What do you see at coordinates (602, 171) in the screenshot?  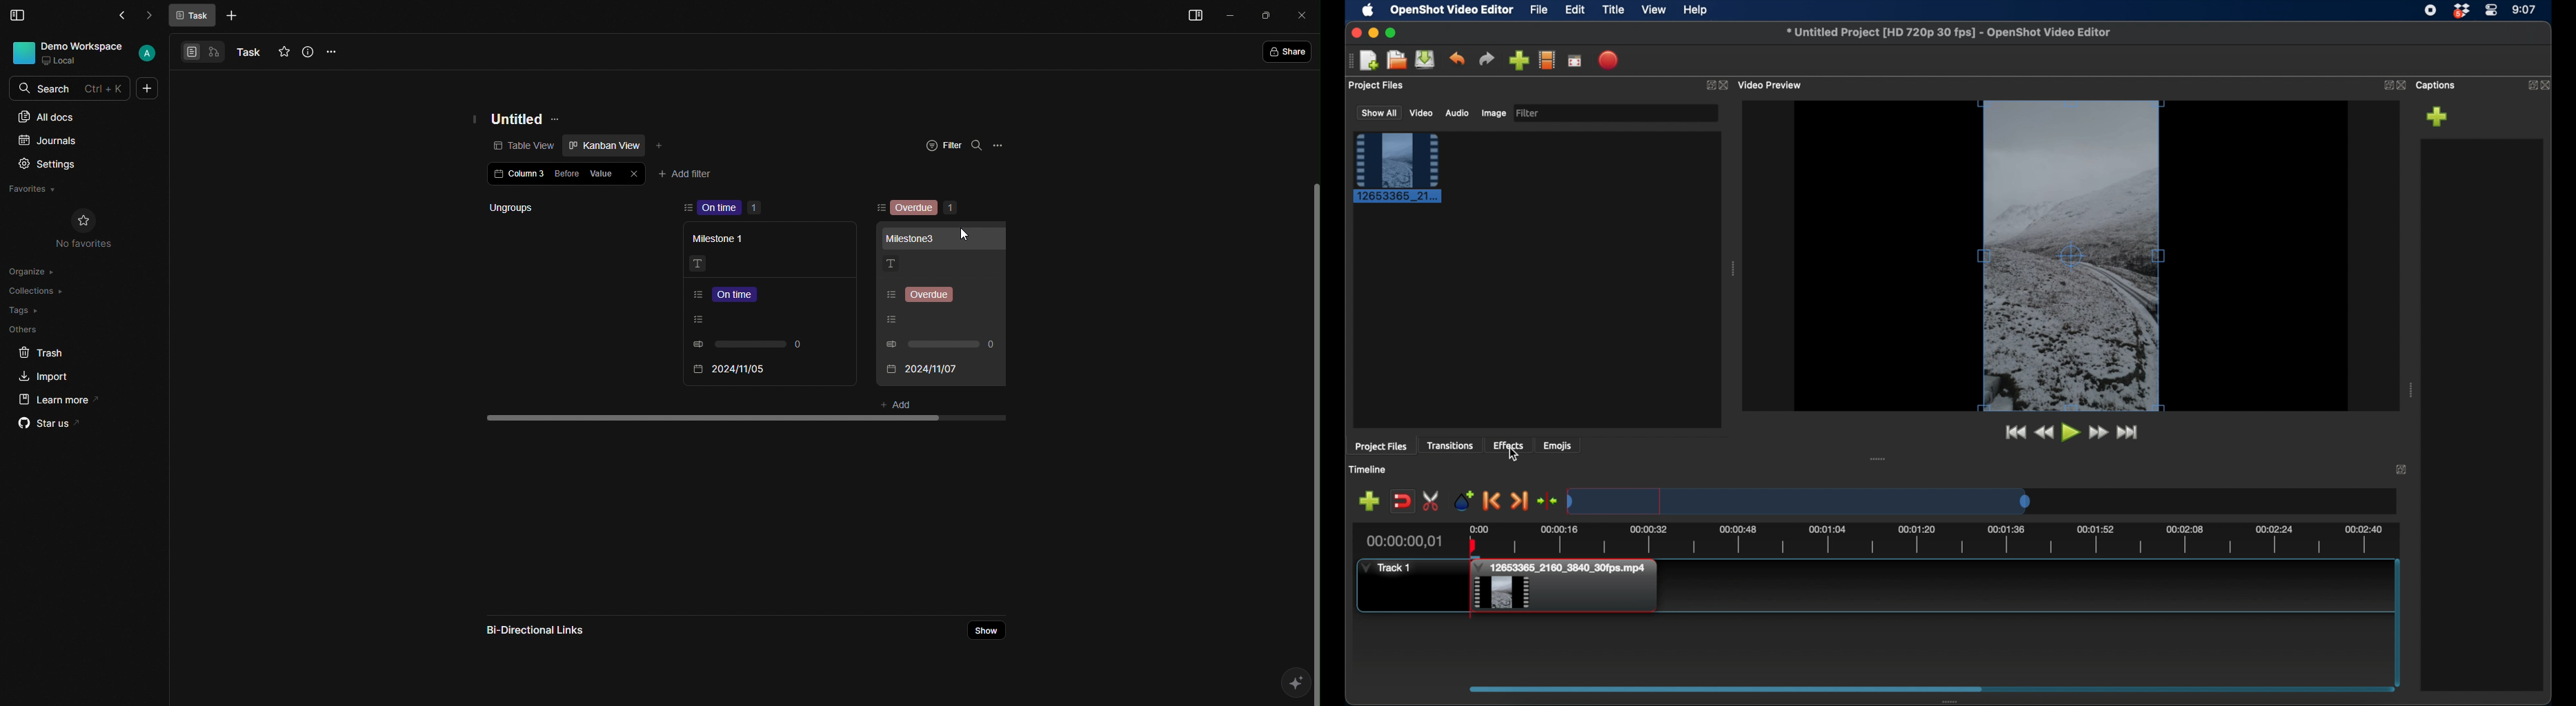 I see `Value` at bounding box center [602, 171].